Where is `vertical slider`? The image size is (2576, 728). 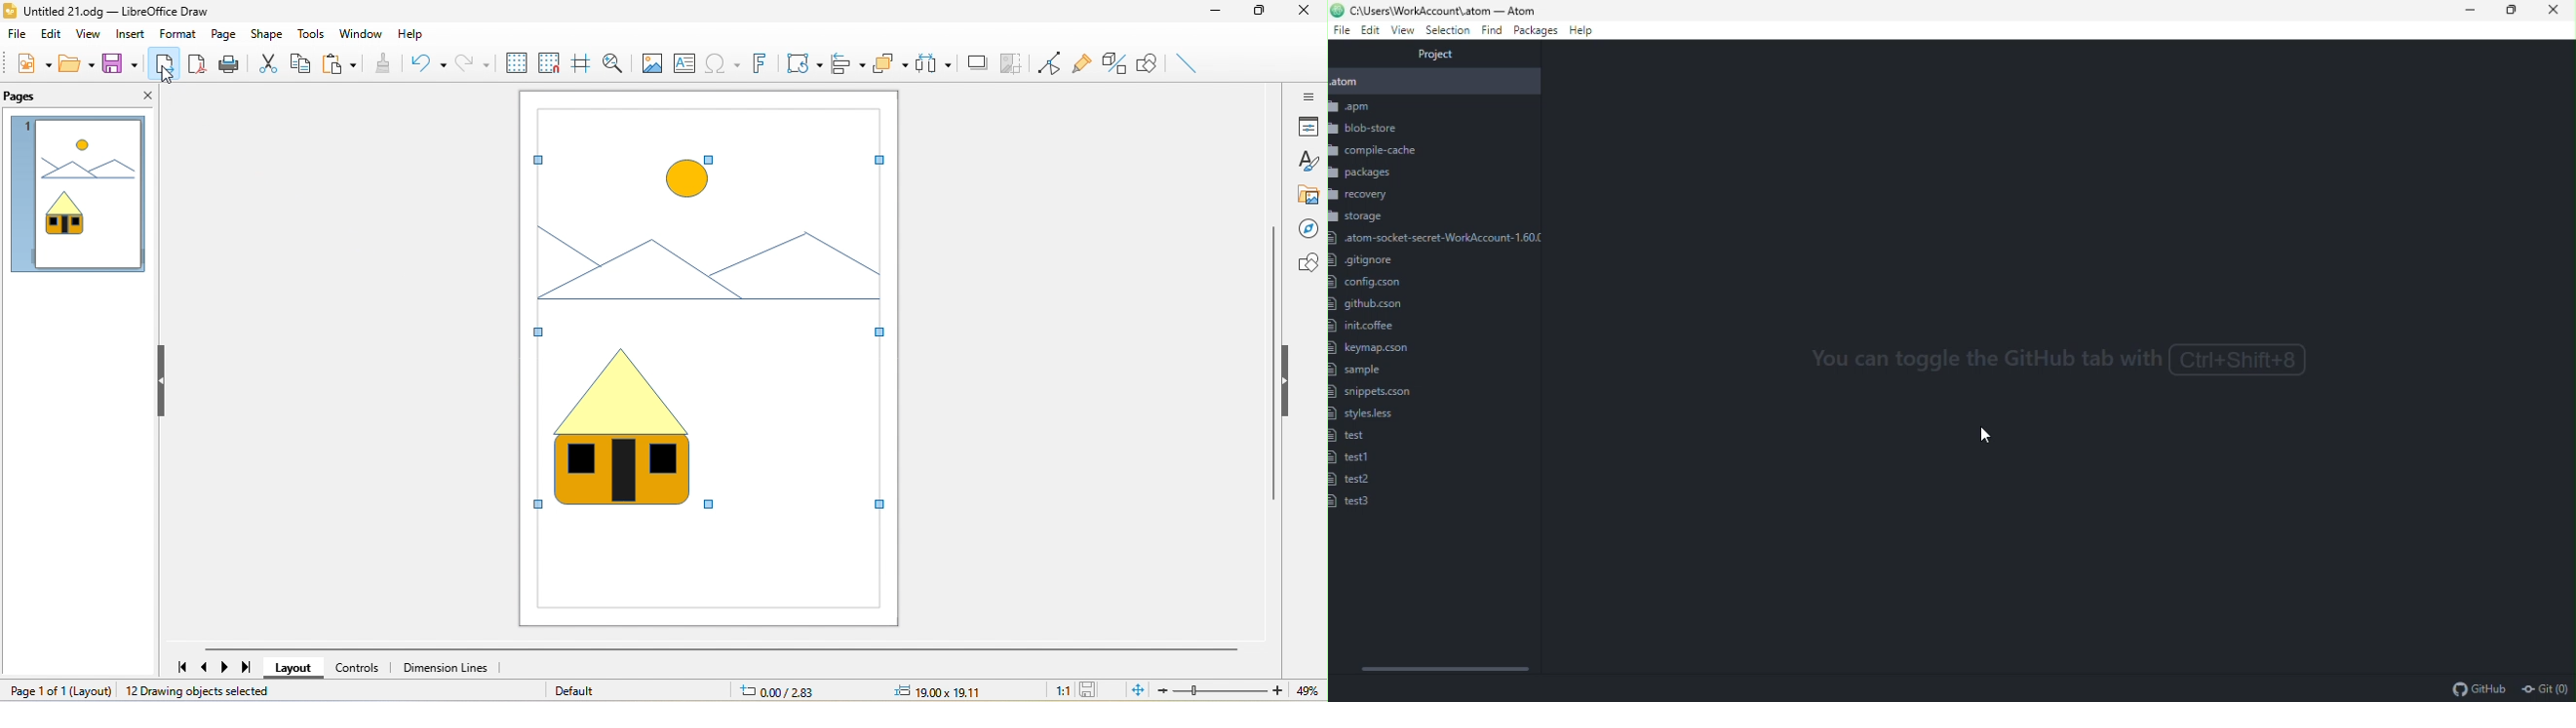 vertical slider is located at coordinates (1274, 363).